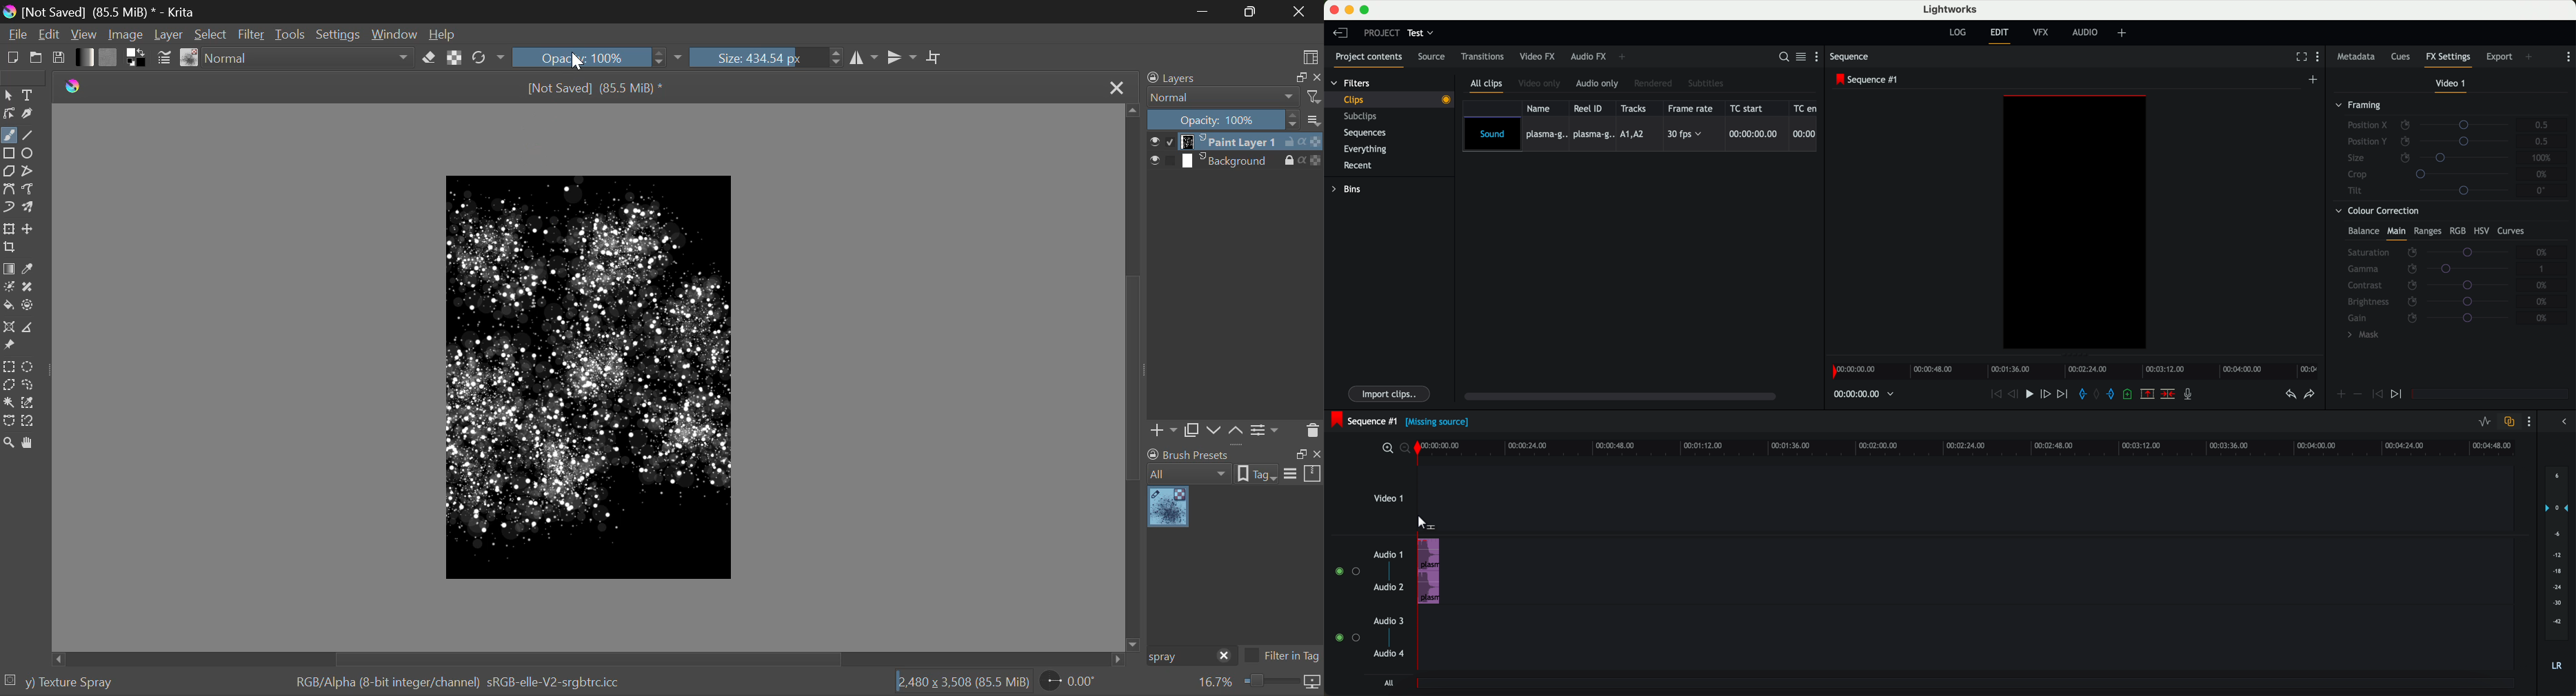  I want to click on Line, so click(28, 136).